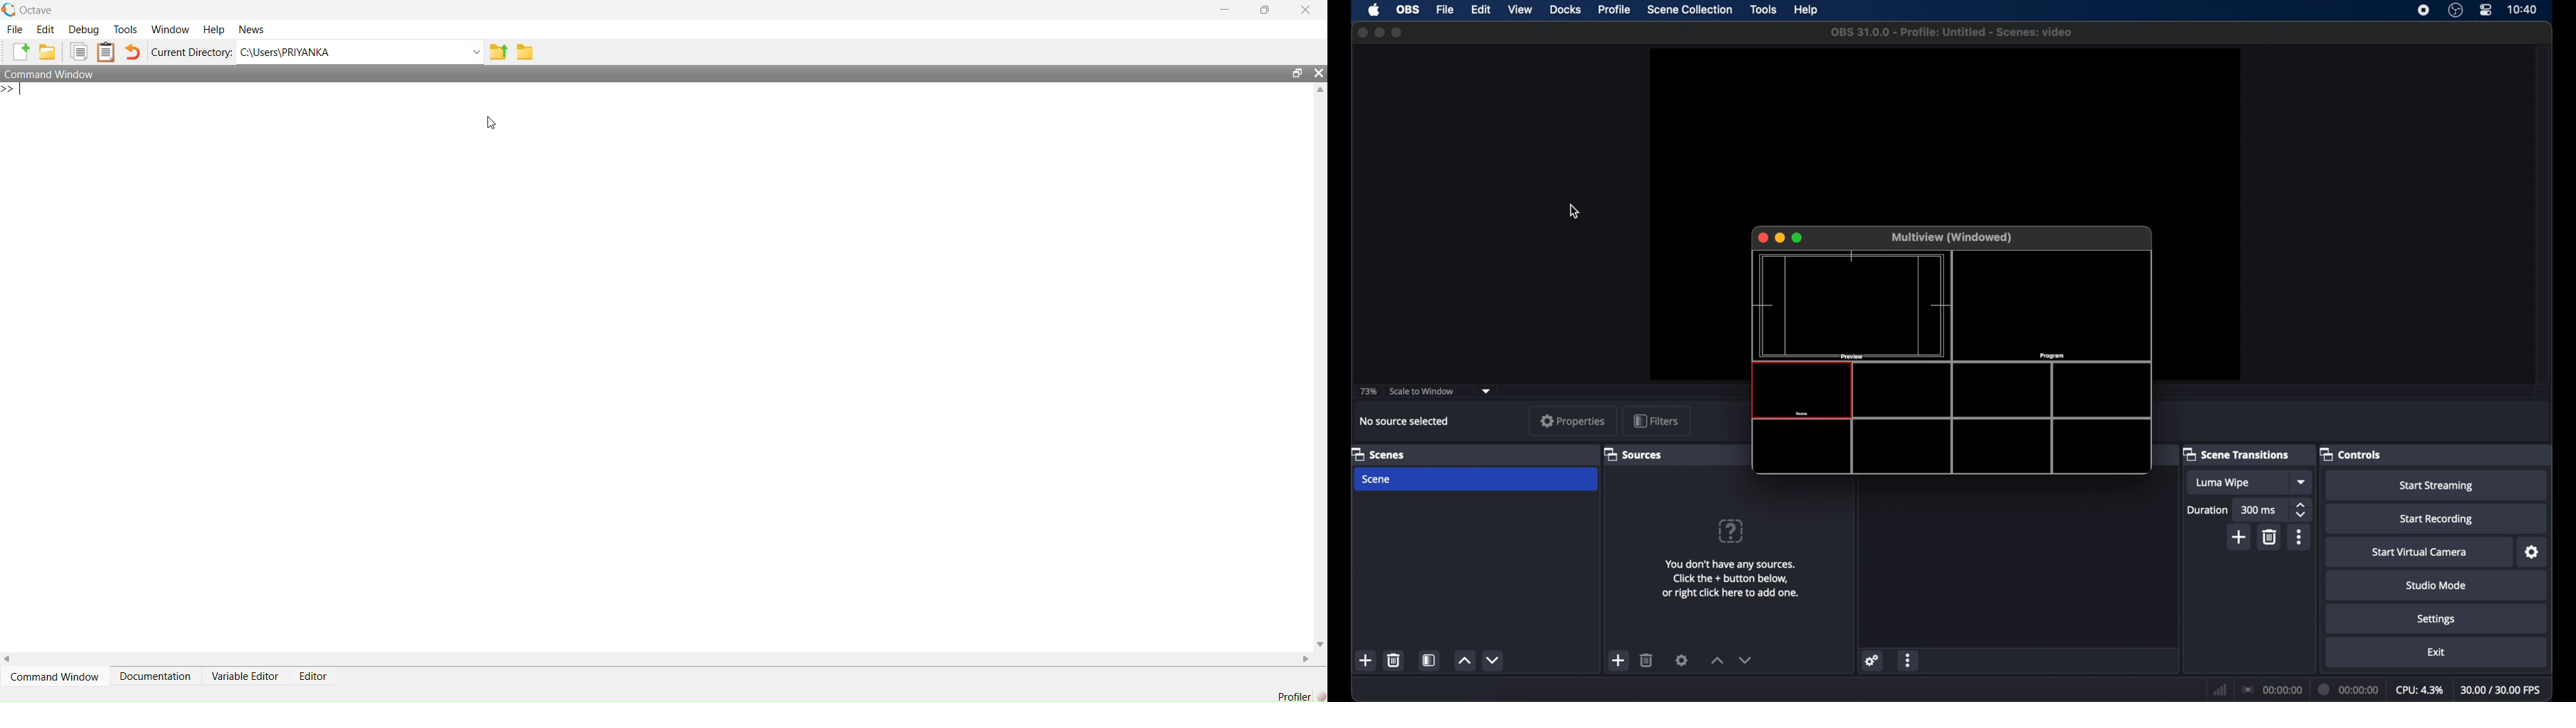 The width and height of the screenshot is (2576, 728). I want to click on Octave logo, so click(9, 10).